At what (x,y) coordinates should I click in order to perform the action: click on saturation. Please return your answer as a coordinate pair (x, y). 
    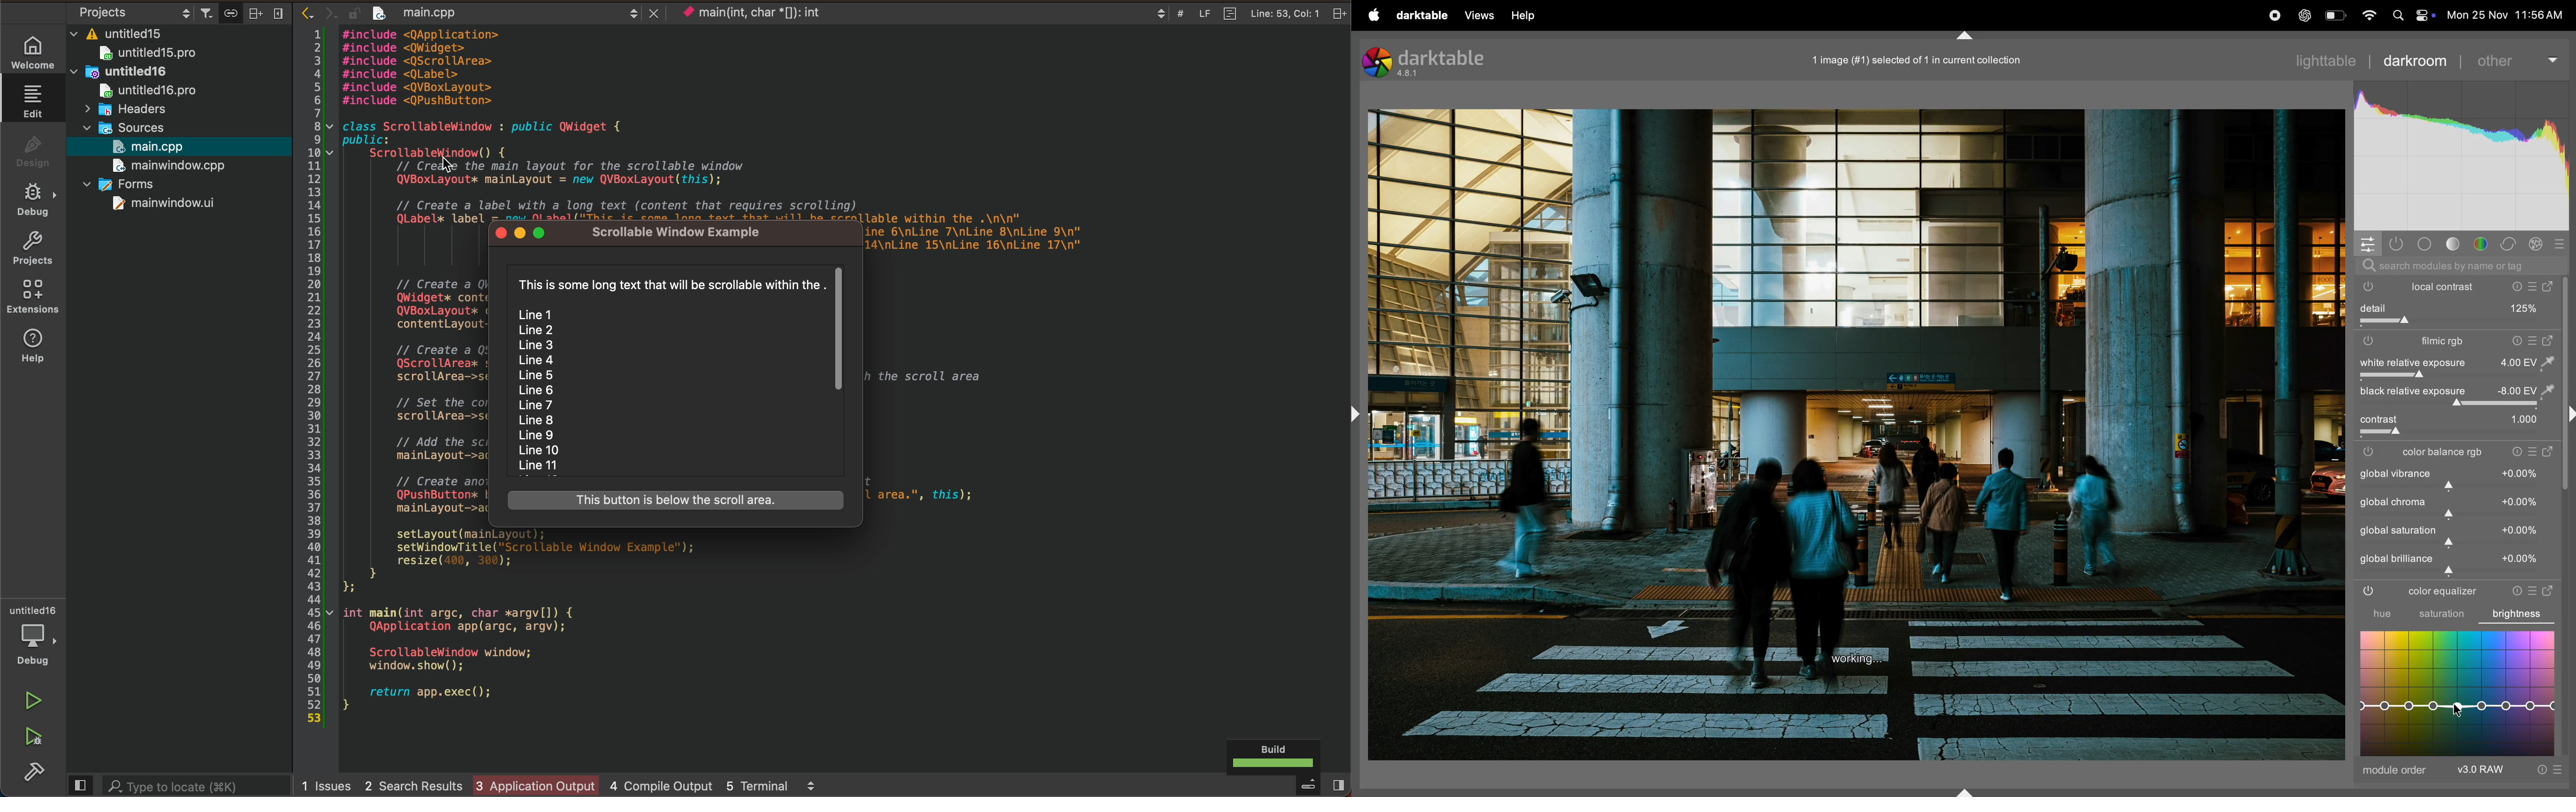
    Looking at the image, I should click on (2441, 615).